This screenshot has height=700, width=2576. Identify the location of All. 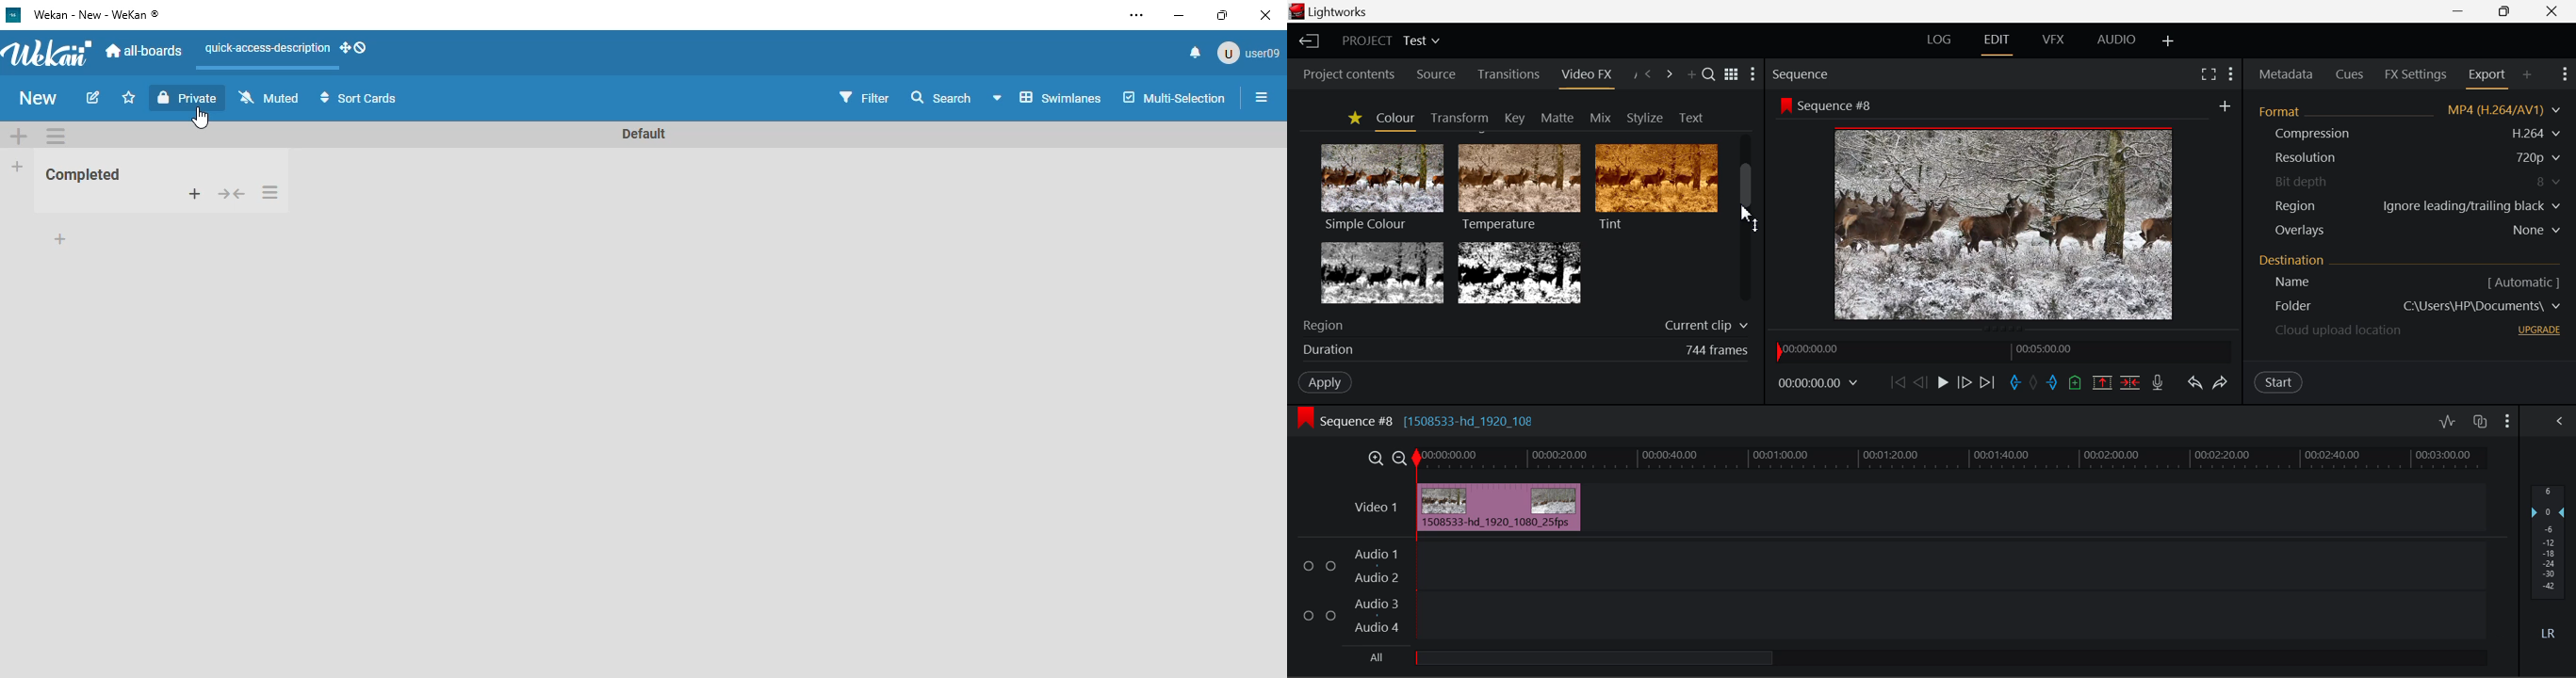
(1377, 657).